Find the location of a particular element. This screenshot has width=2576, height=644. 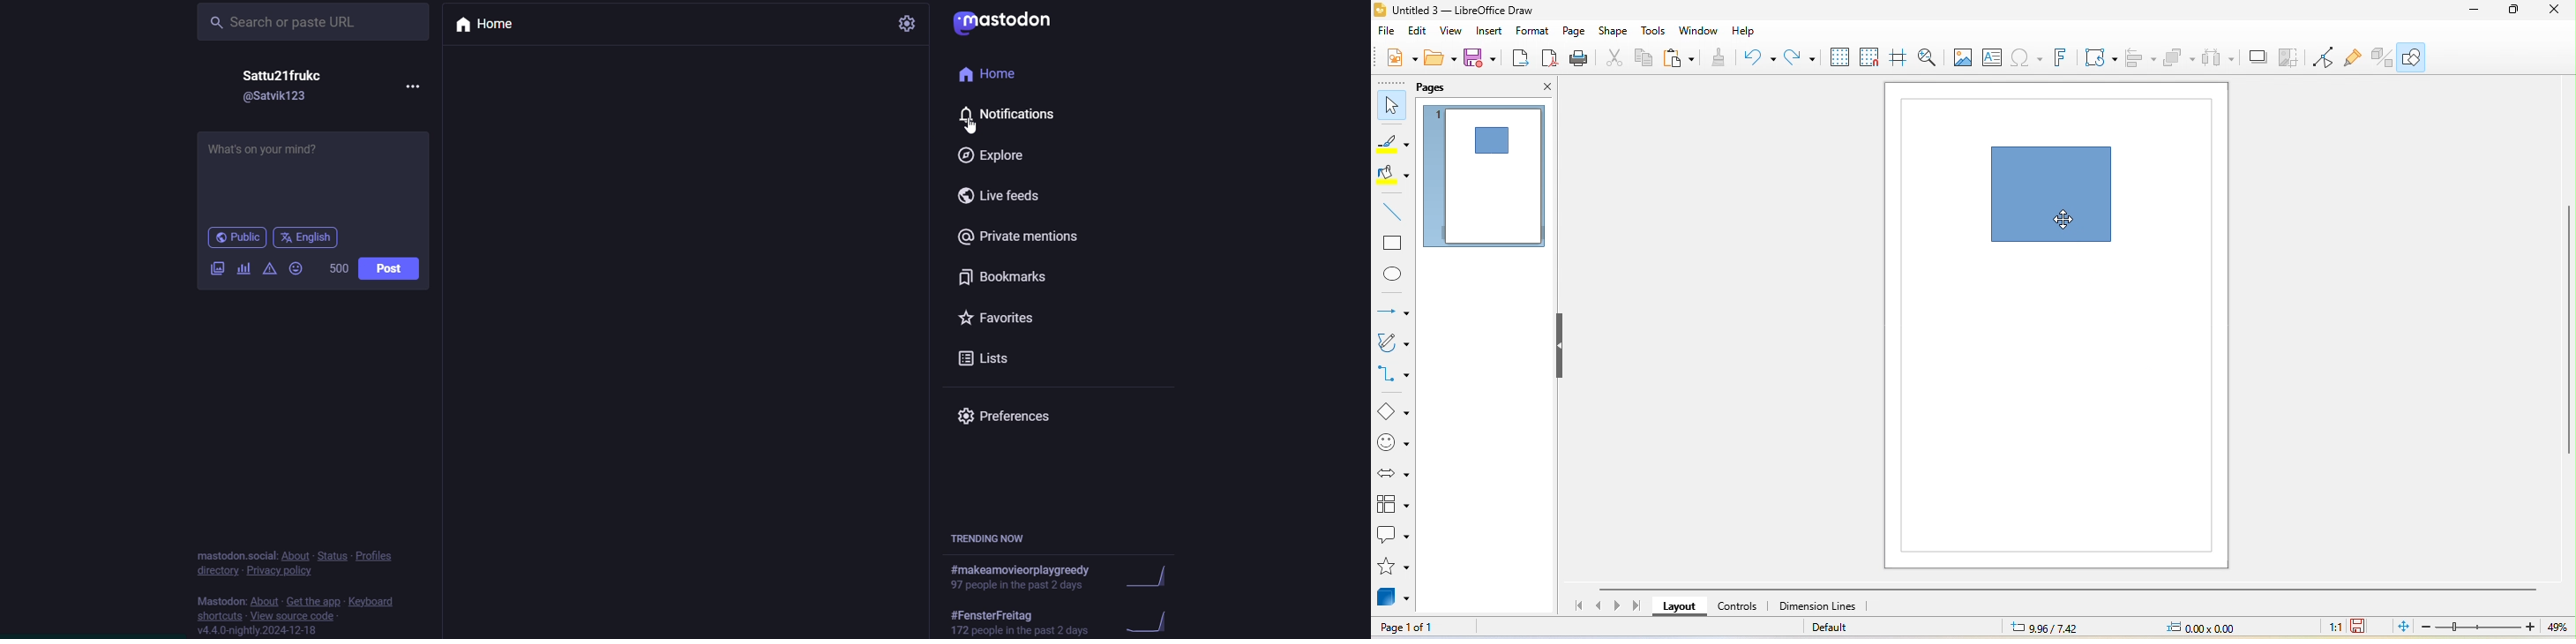

export is located at coordinates (1517, 60).